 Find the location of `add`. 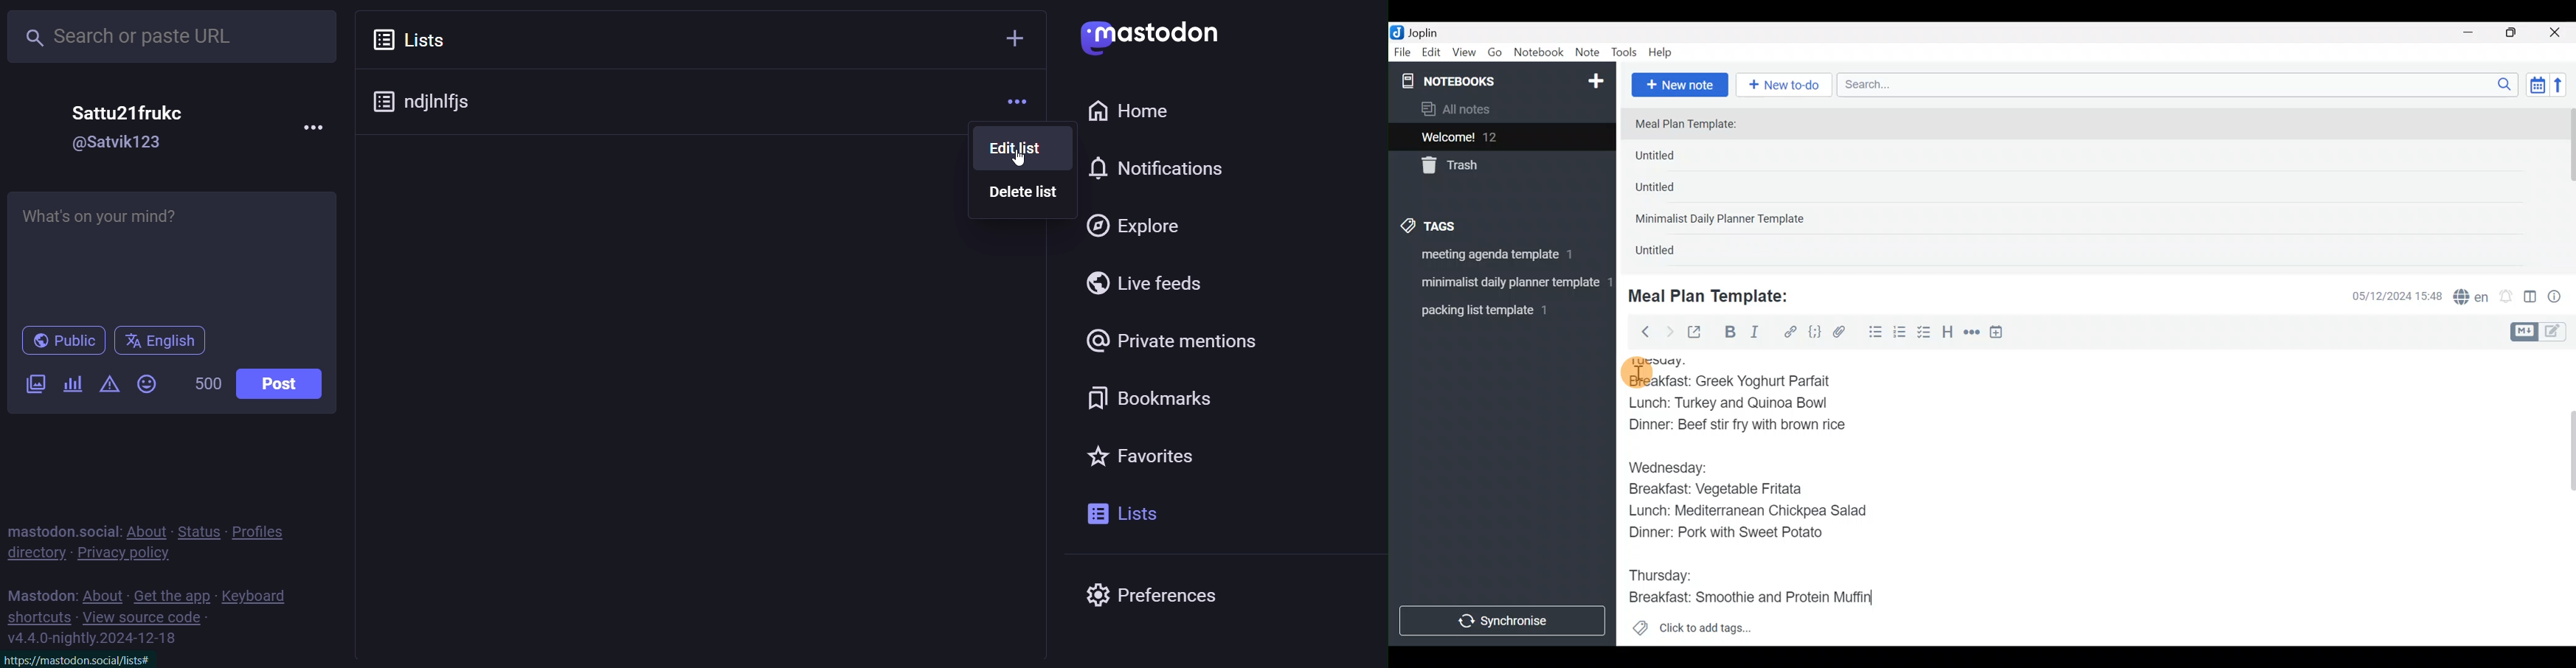

add is located at coordinates (1014, 42).